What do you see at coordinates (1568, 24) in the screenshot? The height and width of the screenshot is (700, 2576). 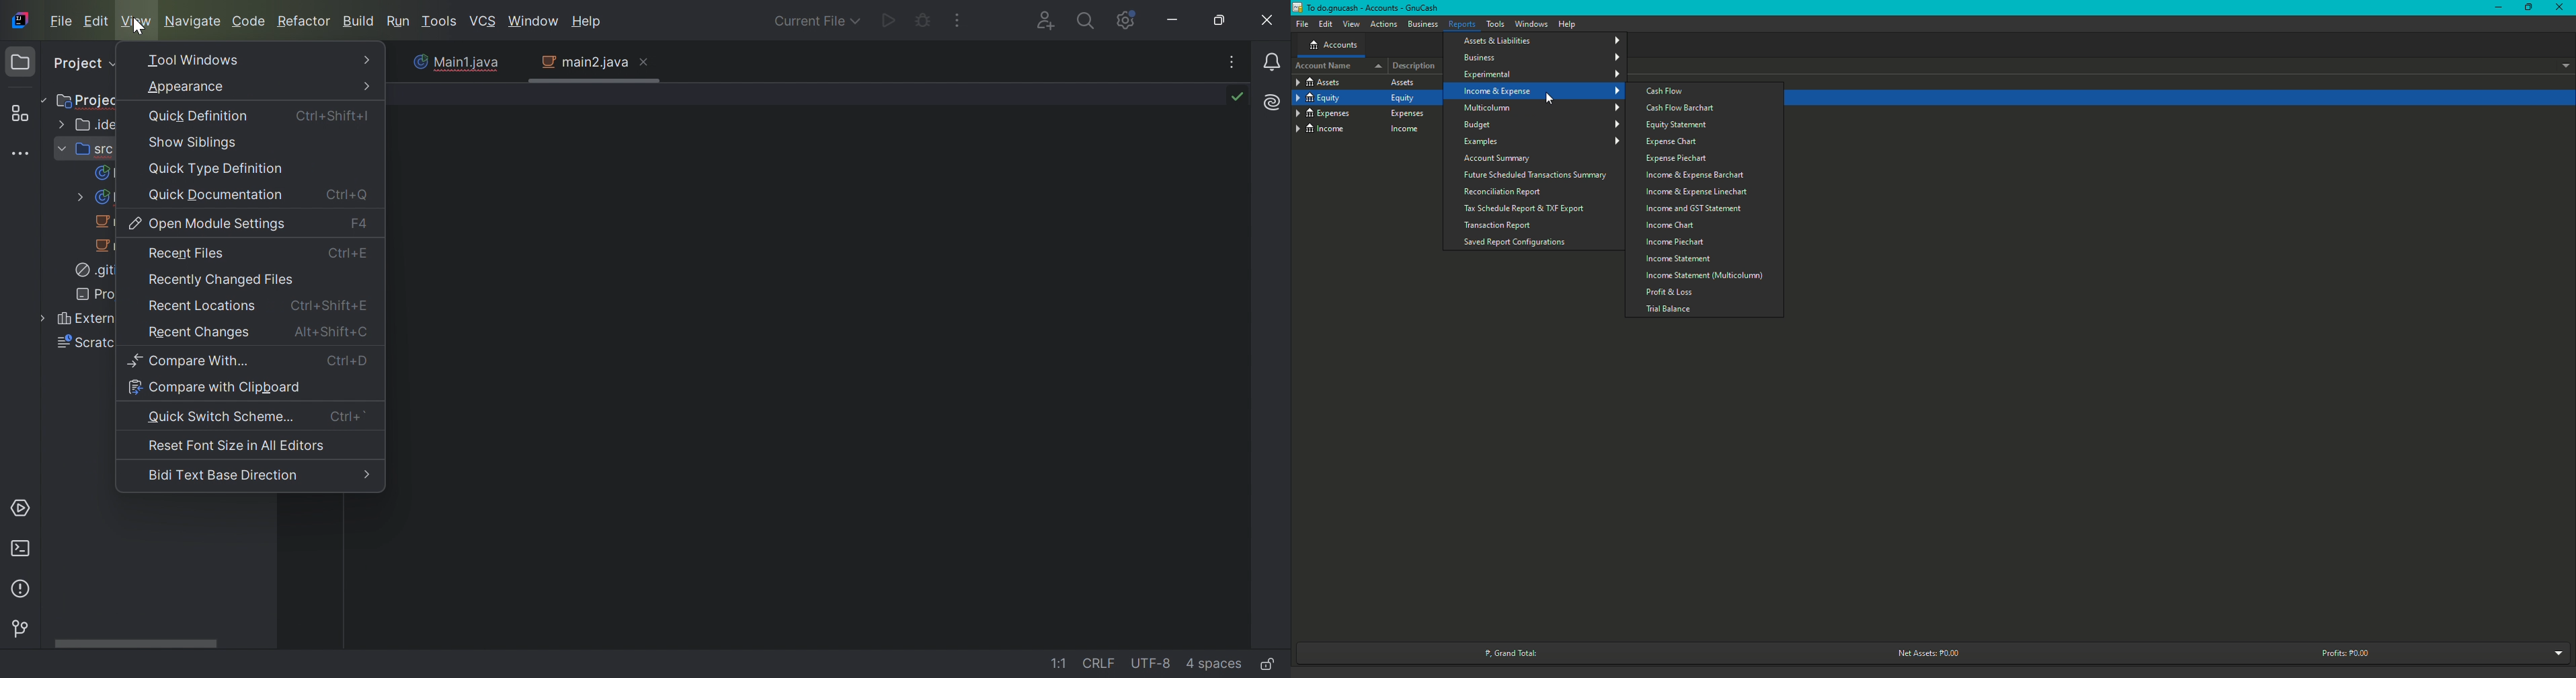 I see `Help` at bounding box center [1568, 24].